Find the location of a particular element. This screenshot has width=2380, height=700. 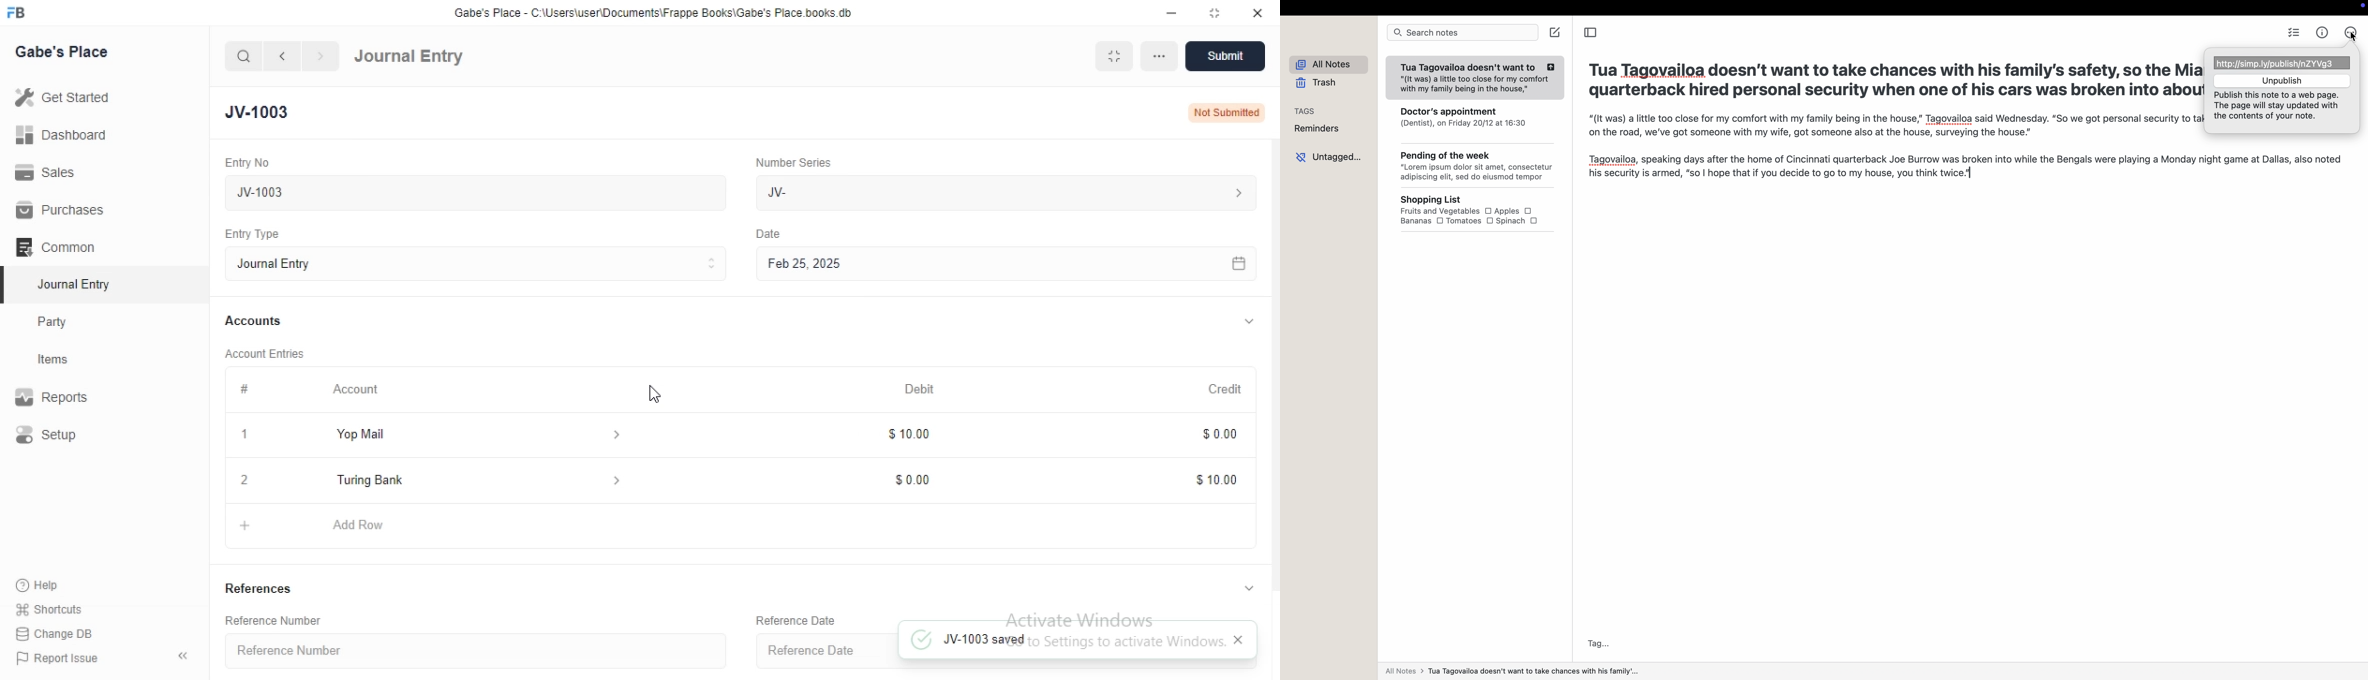

Setup is located at coordinates (68, 436).